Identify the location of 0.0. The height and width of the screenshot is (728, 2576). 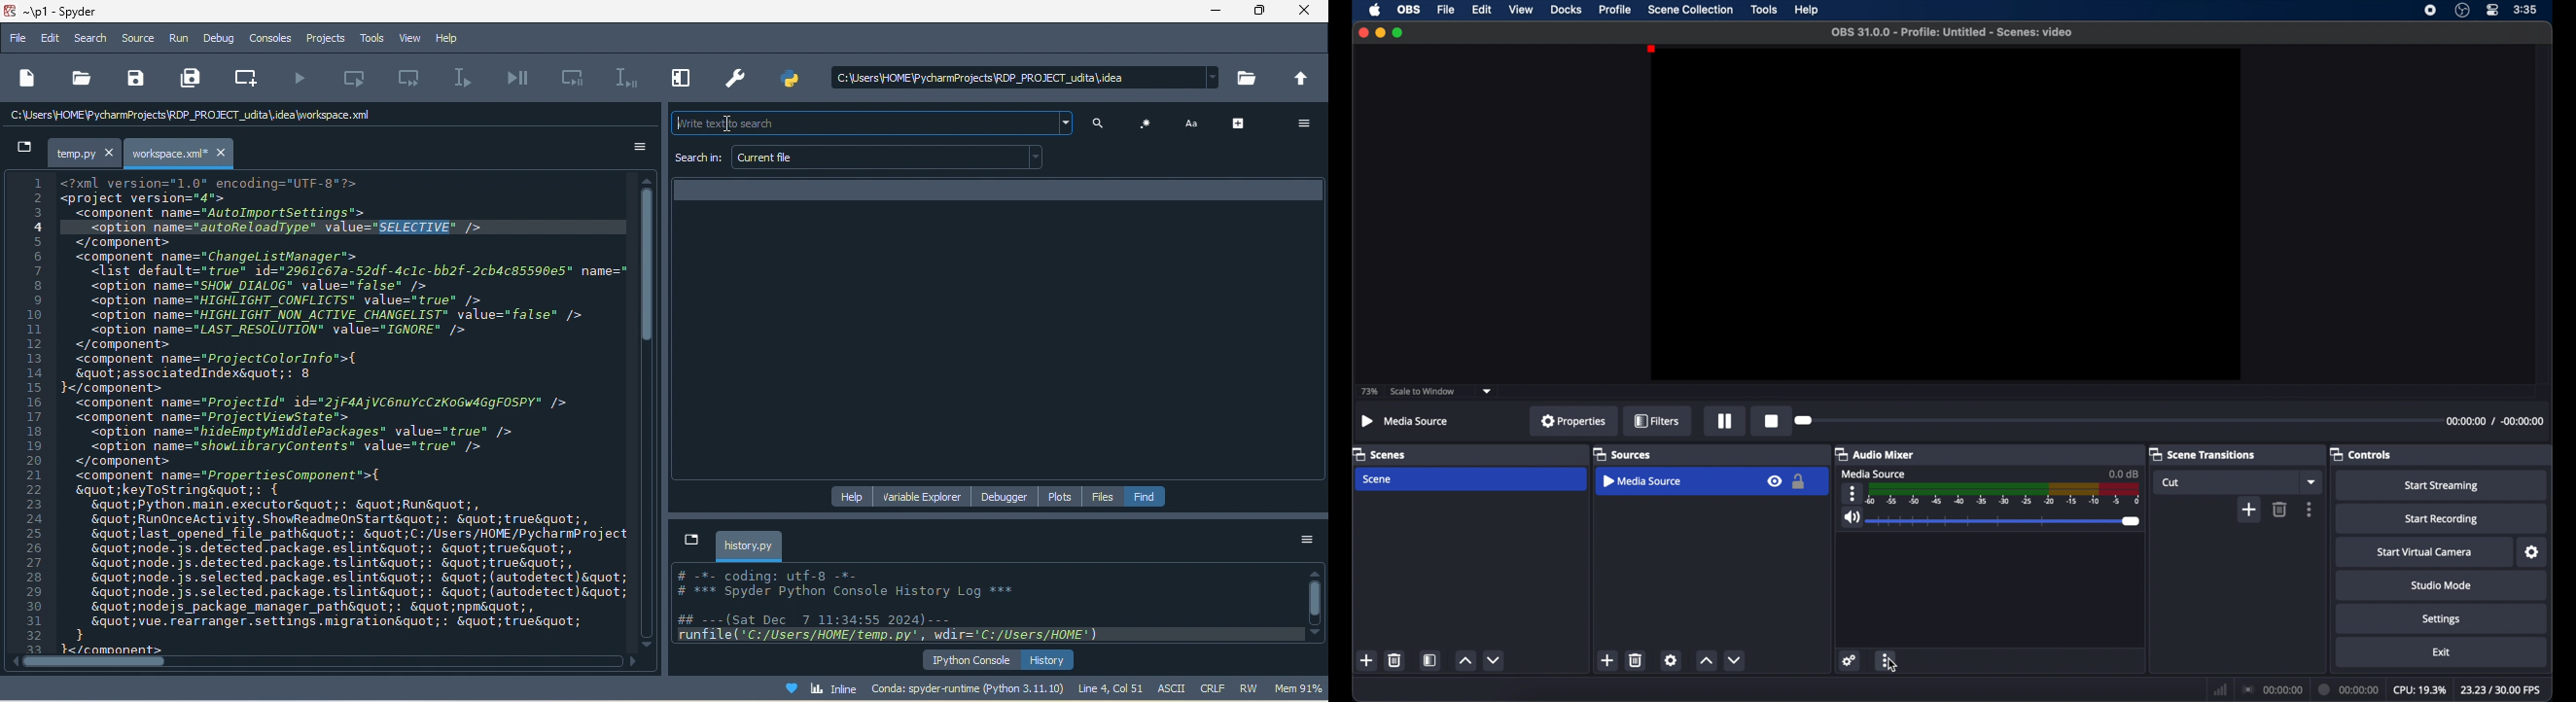
(2123, 473).